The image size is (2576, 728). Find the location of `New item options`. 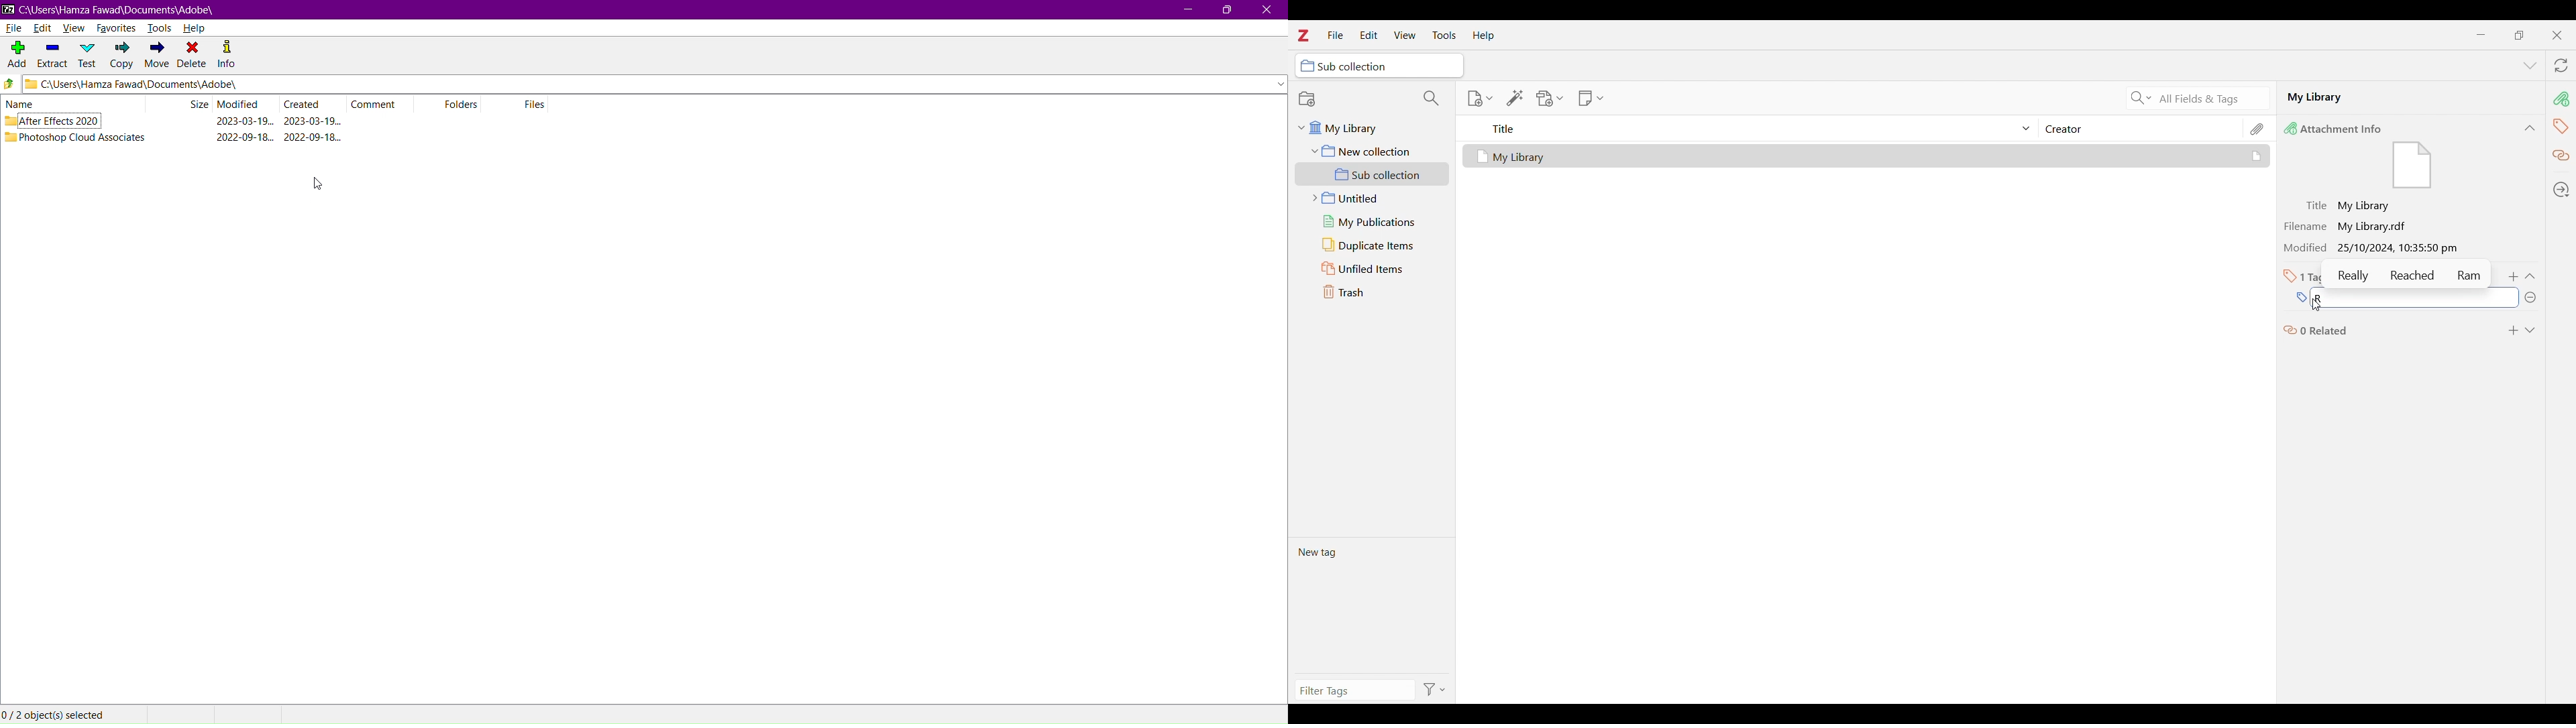

New item options is located at coordinates (1480, 99).